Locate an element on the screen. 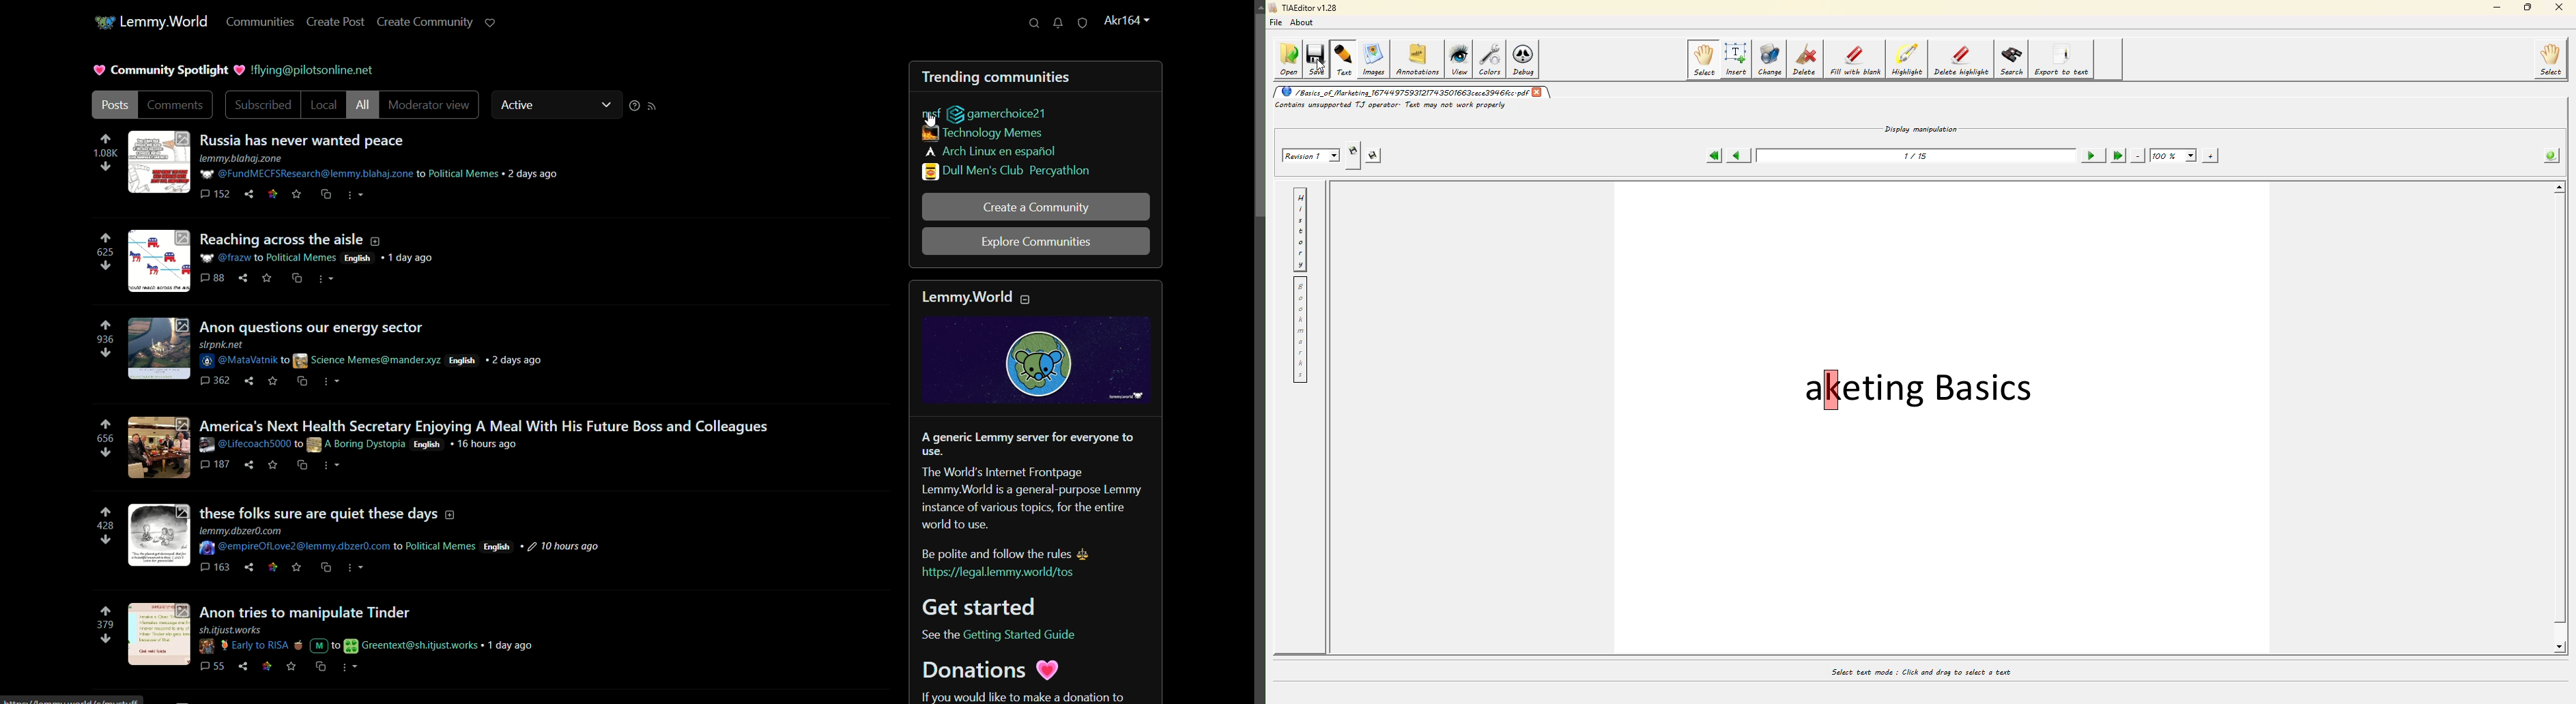 The width and height of the screenshot is (2576, 728). downvote is located at coordinates (106, 353).